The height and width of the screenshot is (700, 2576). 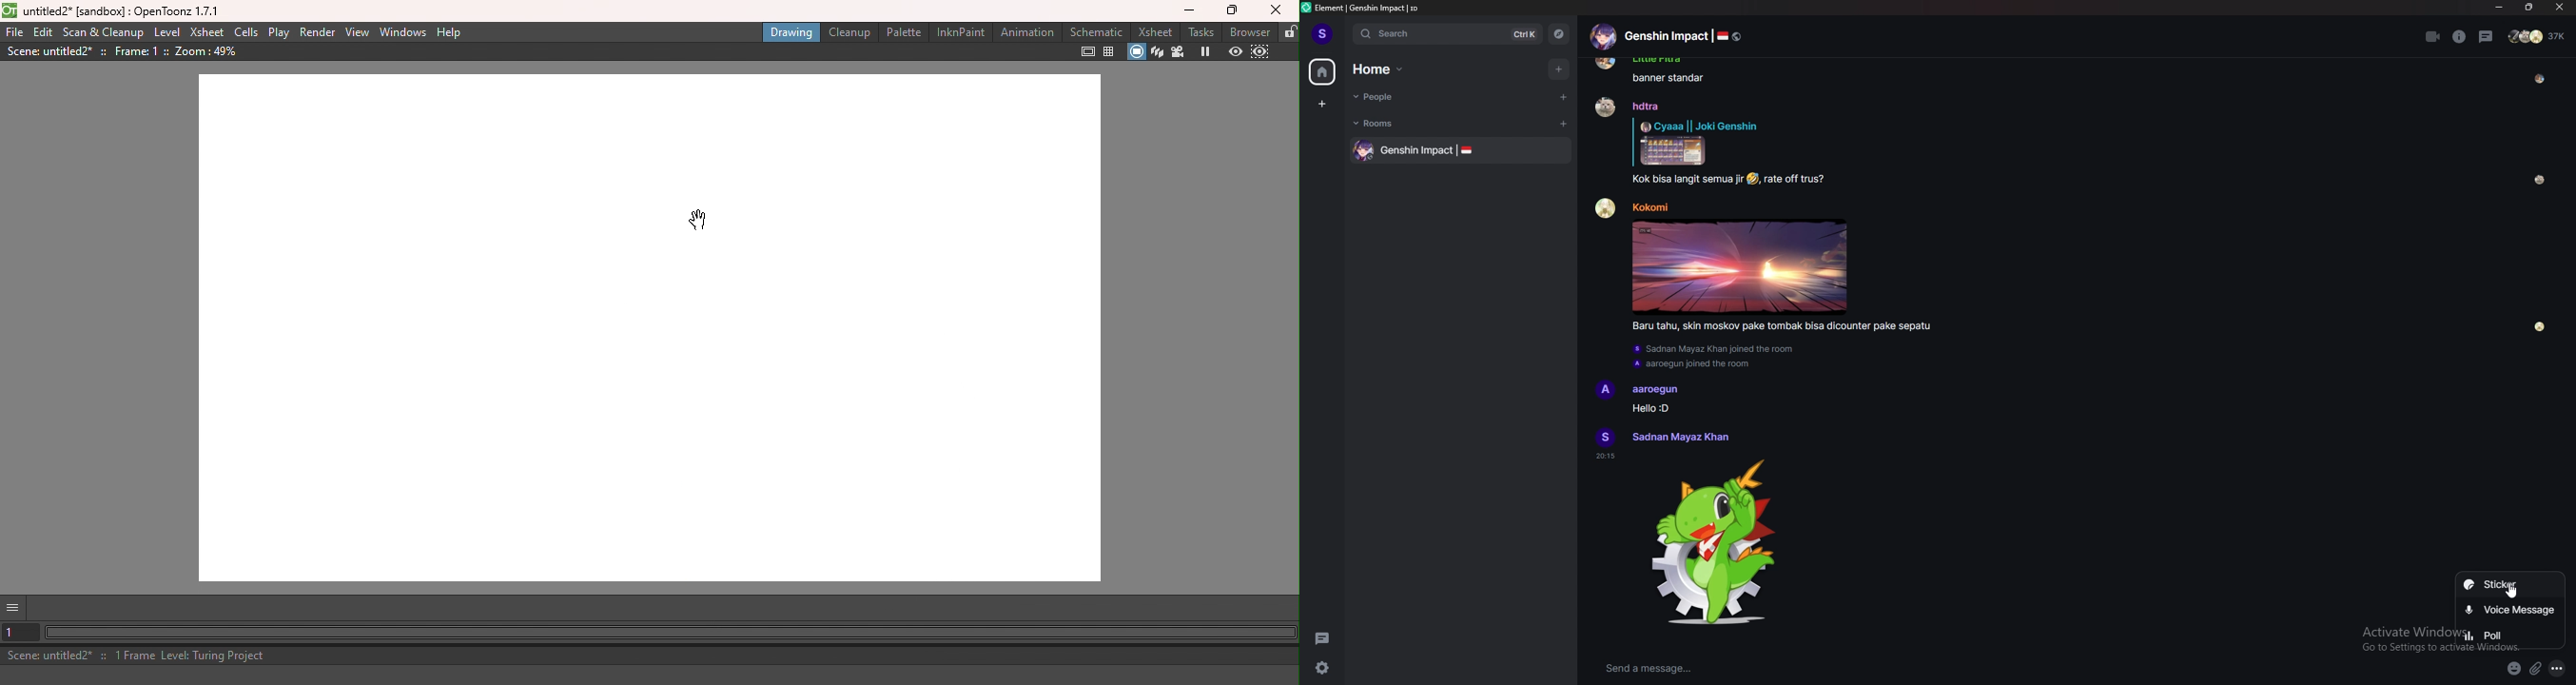 I want to click on Insert emoji, so click(x=2514, y=668).